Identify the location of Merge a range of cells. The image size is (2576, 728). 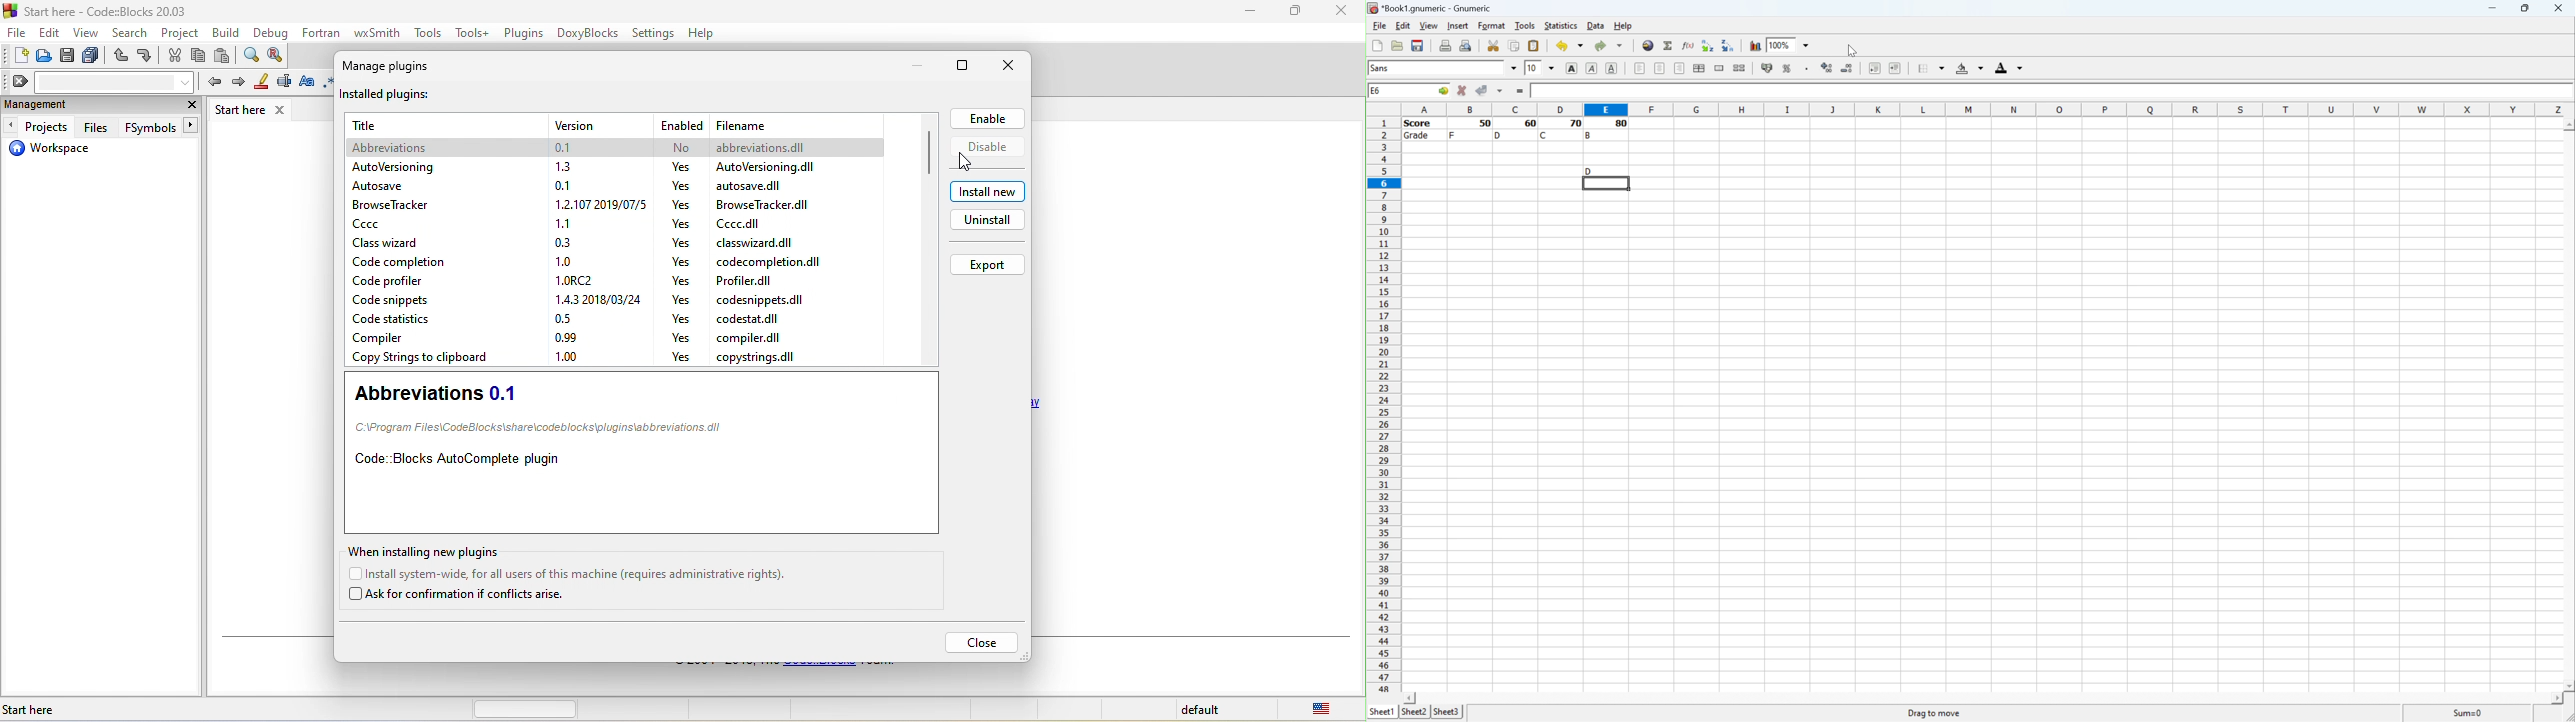
(1720, 67).